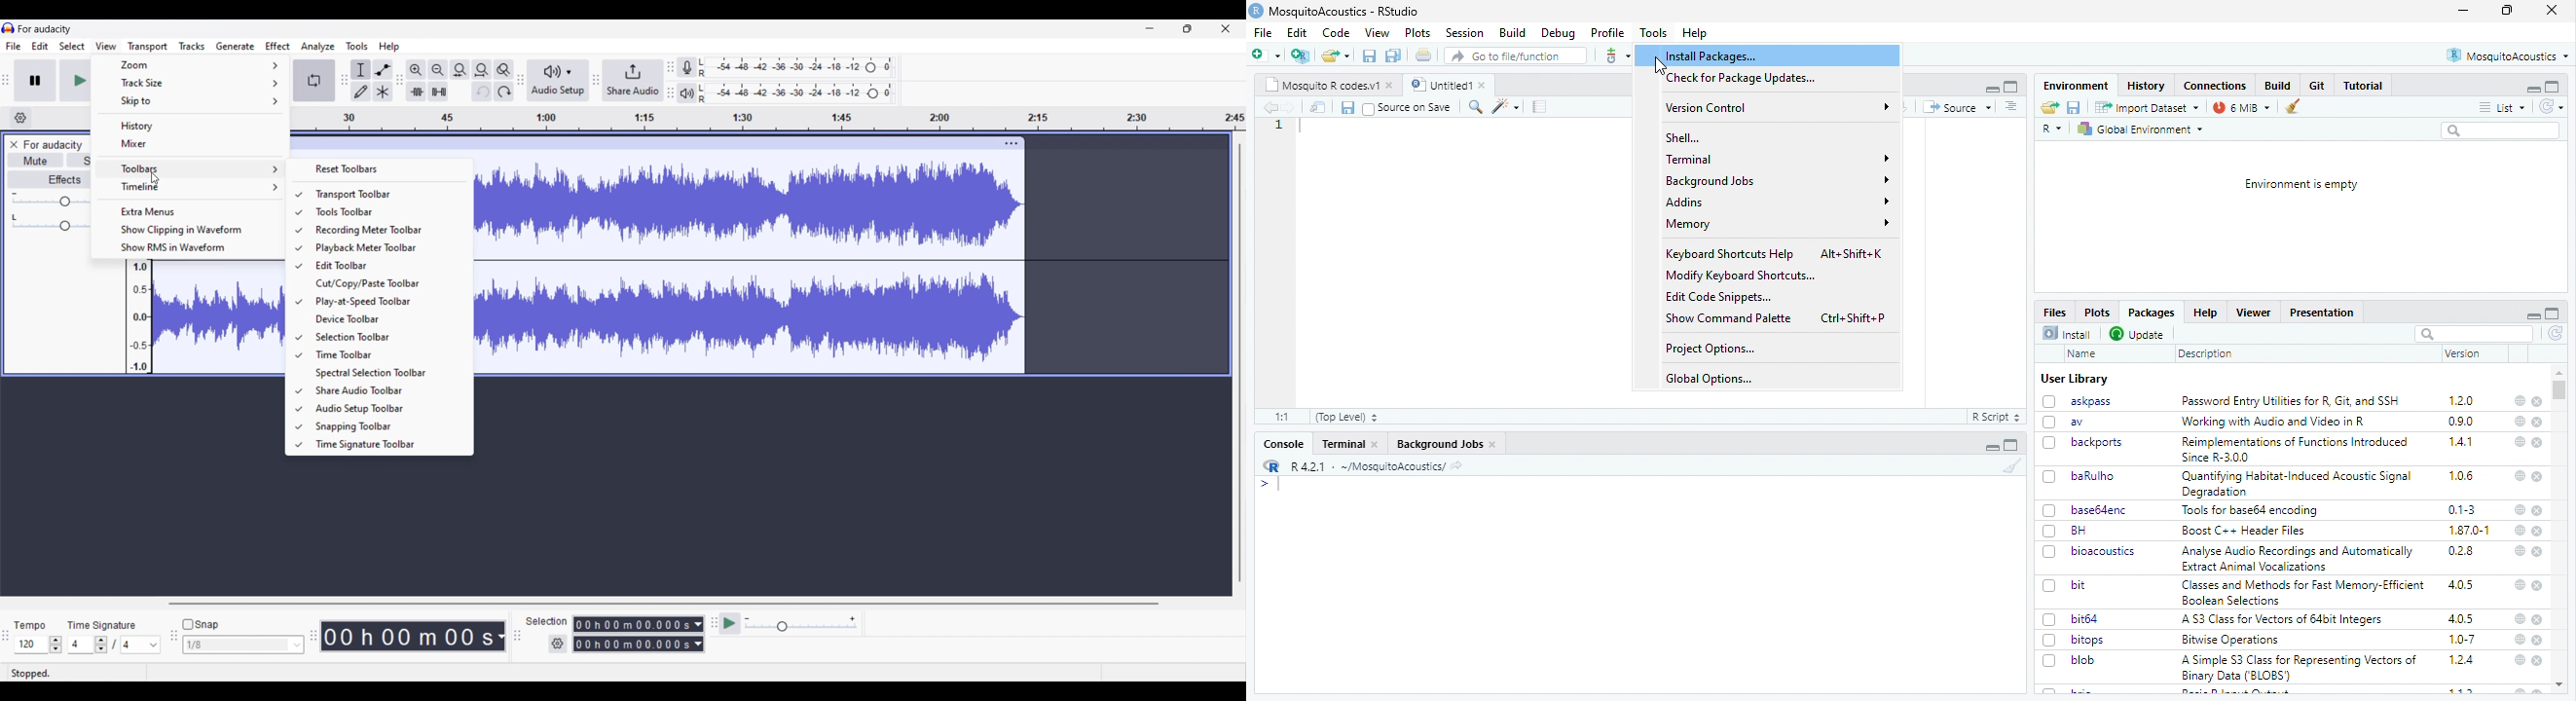 Image resolution: width=2576 pixels, height=728 pixels. I want to click on base64enc, so click(2102, 510).